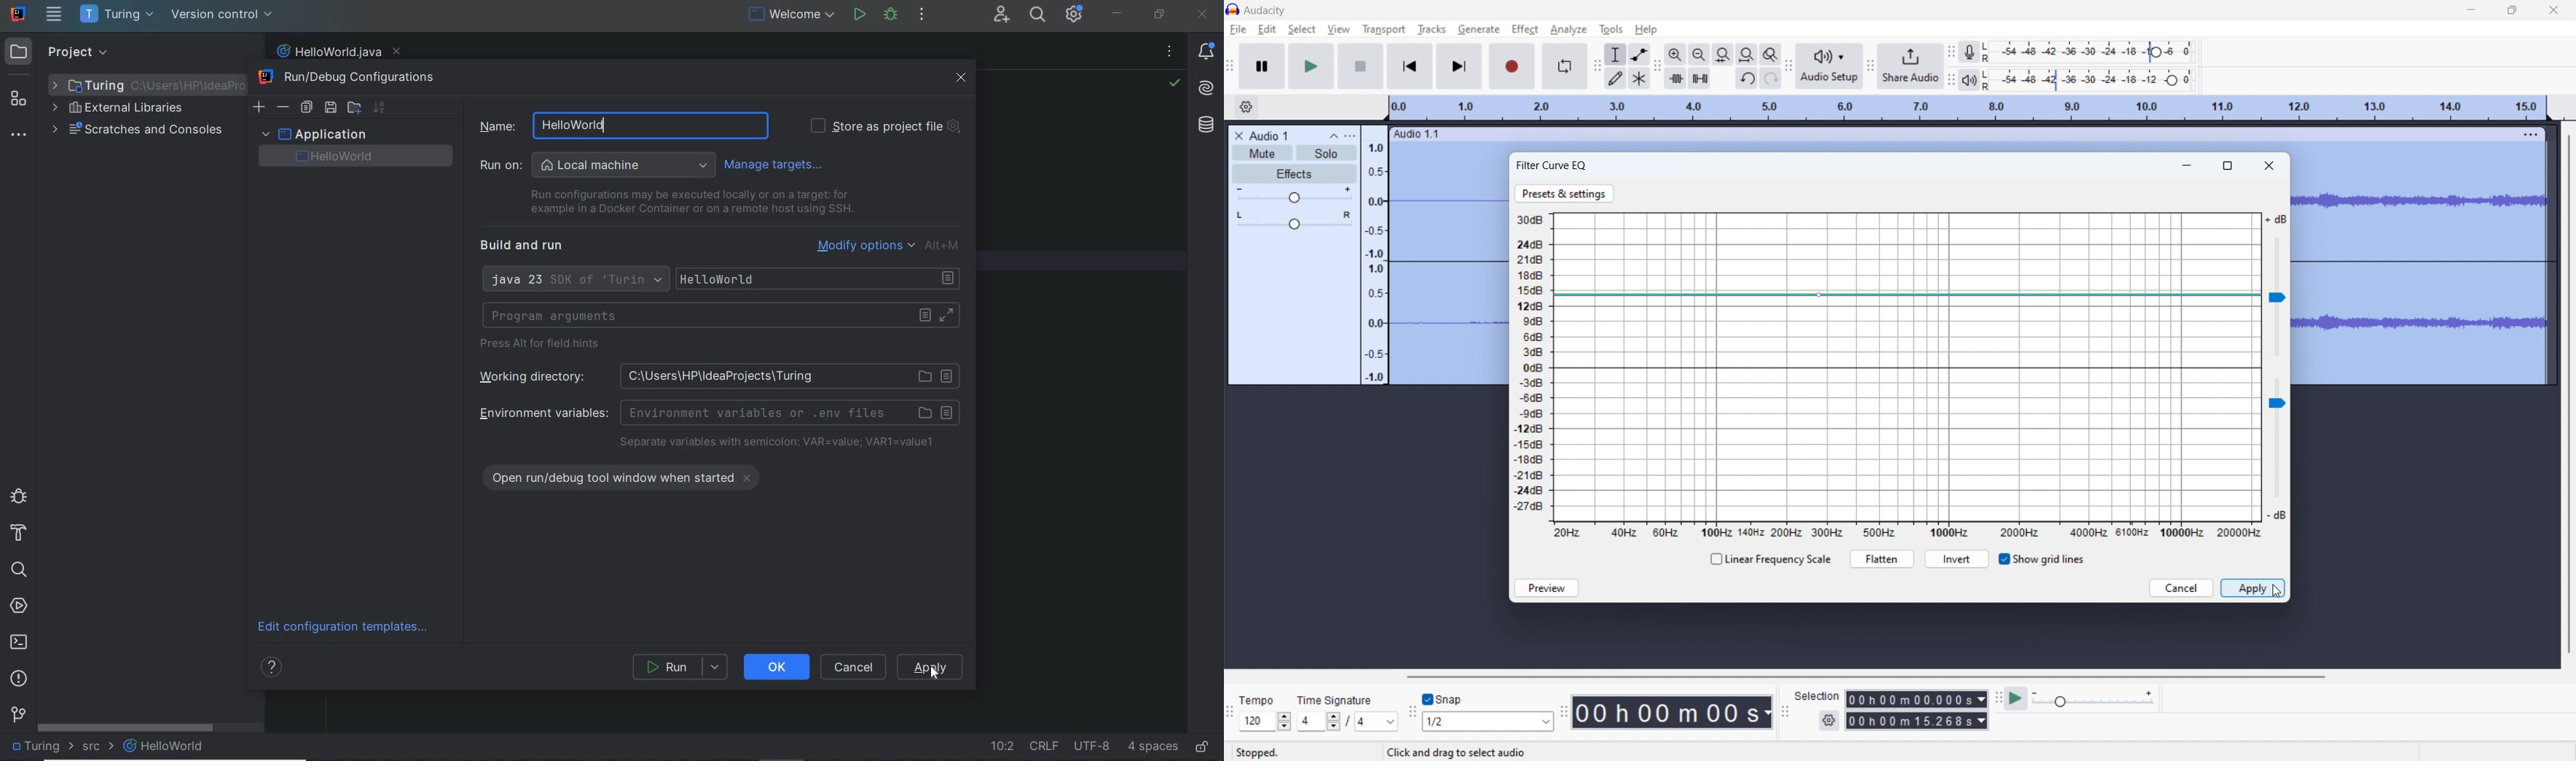 Image resolution: width=2576 pixels, height=784 pixels. I want to click on horizontal scrollbar, so click(1863, 676).